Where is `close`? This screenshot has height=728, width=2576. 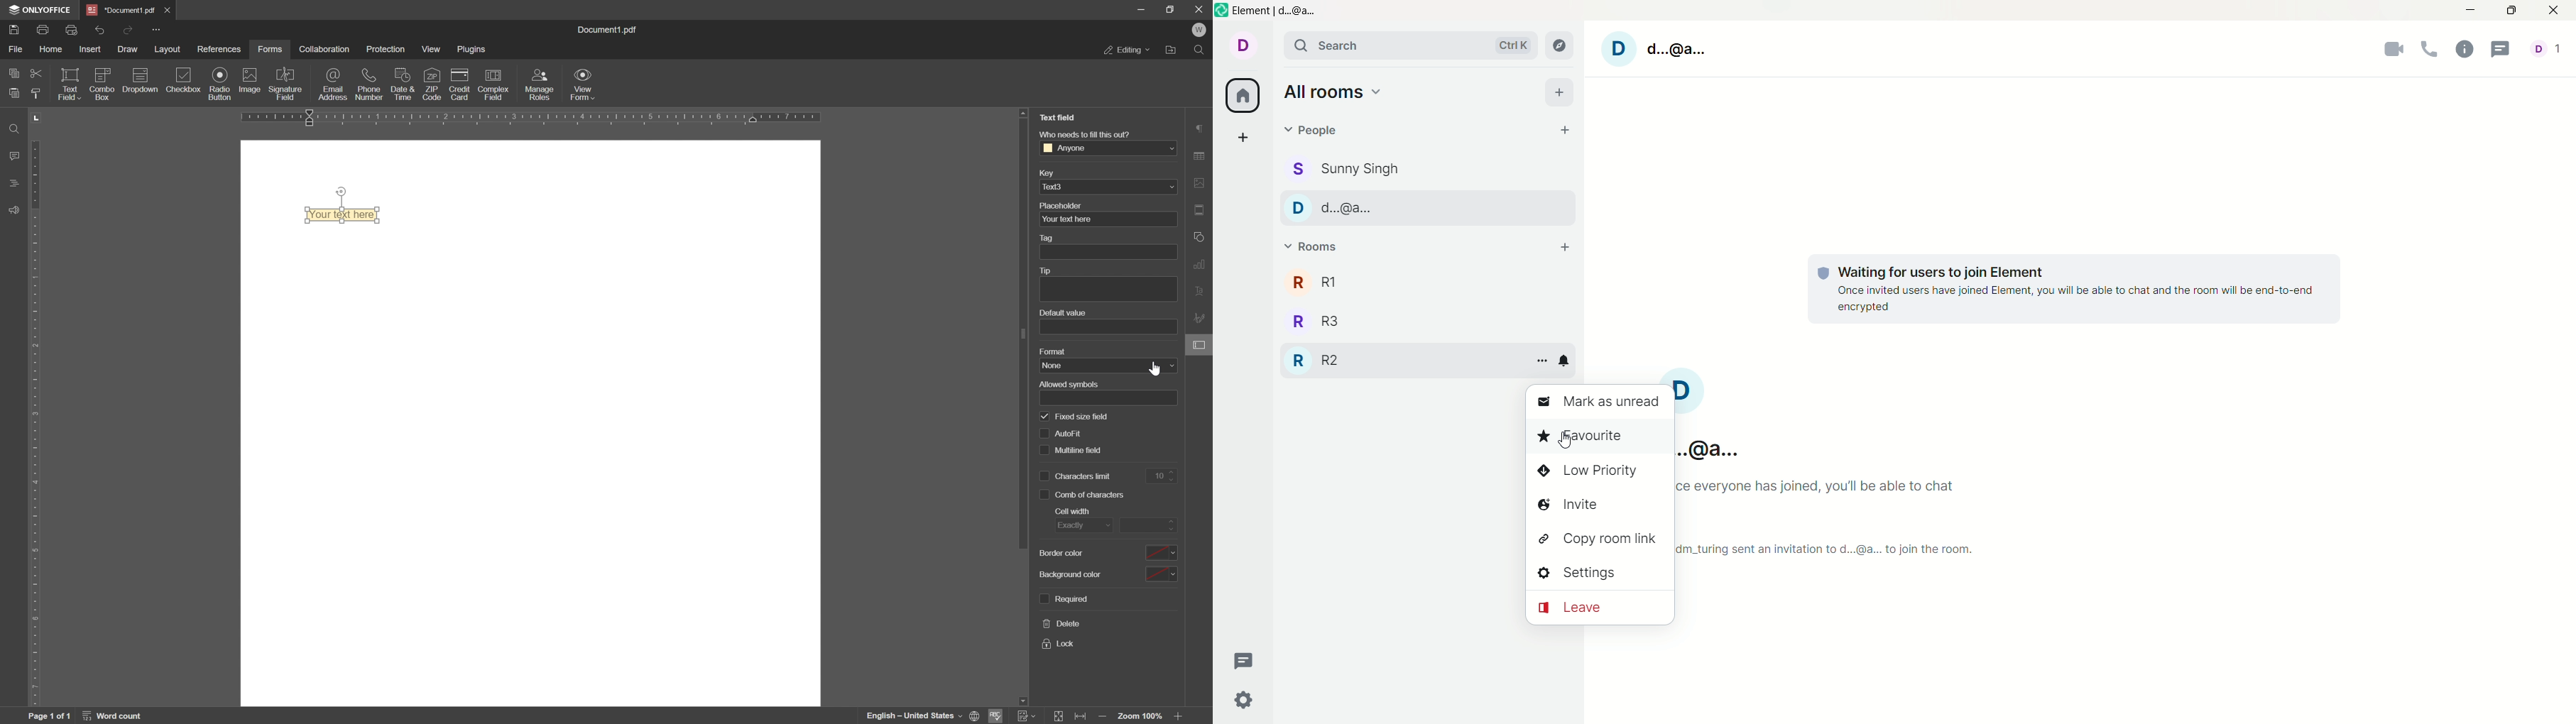 close is located at coordinates (2559, 11).